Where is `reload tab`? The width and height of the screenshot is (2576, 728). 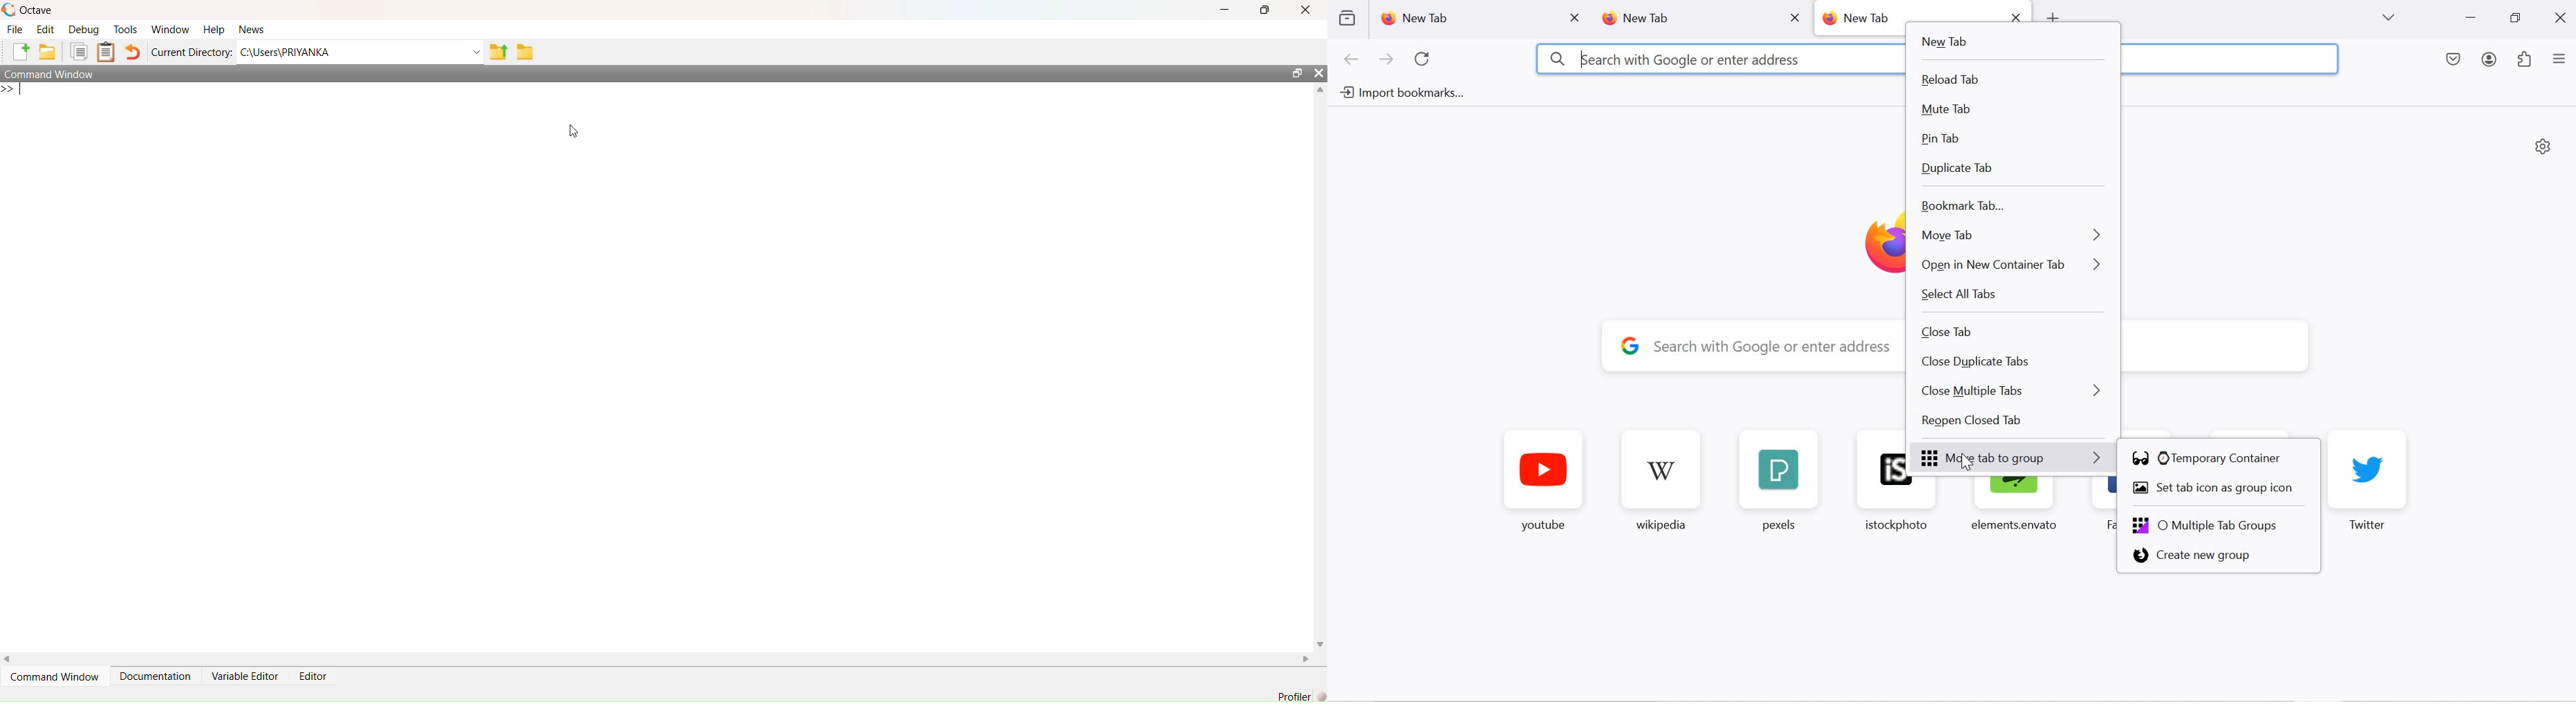
reload tab is located at coordinates (2008, 80).